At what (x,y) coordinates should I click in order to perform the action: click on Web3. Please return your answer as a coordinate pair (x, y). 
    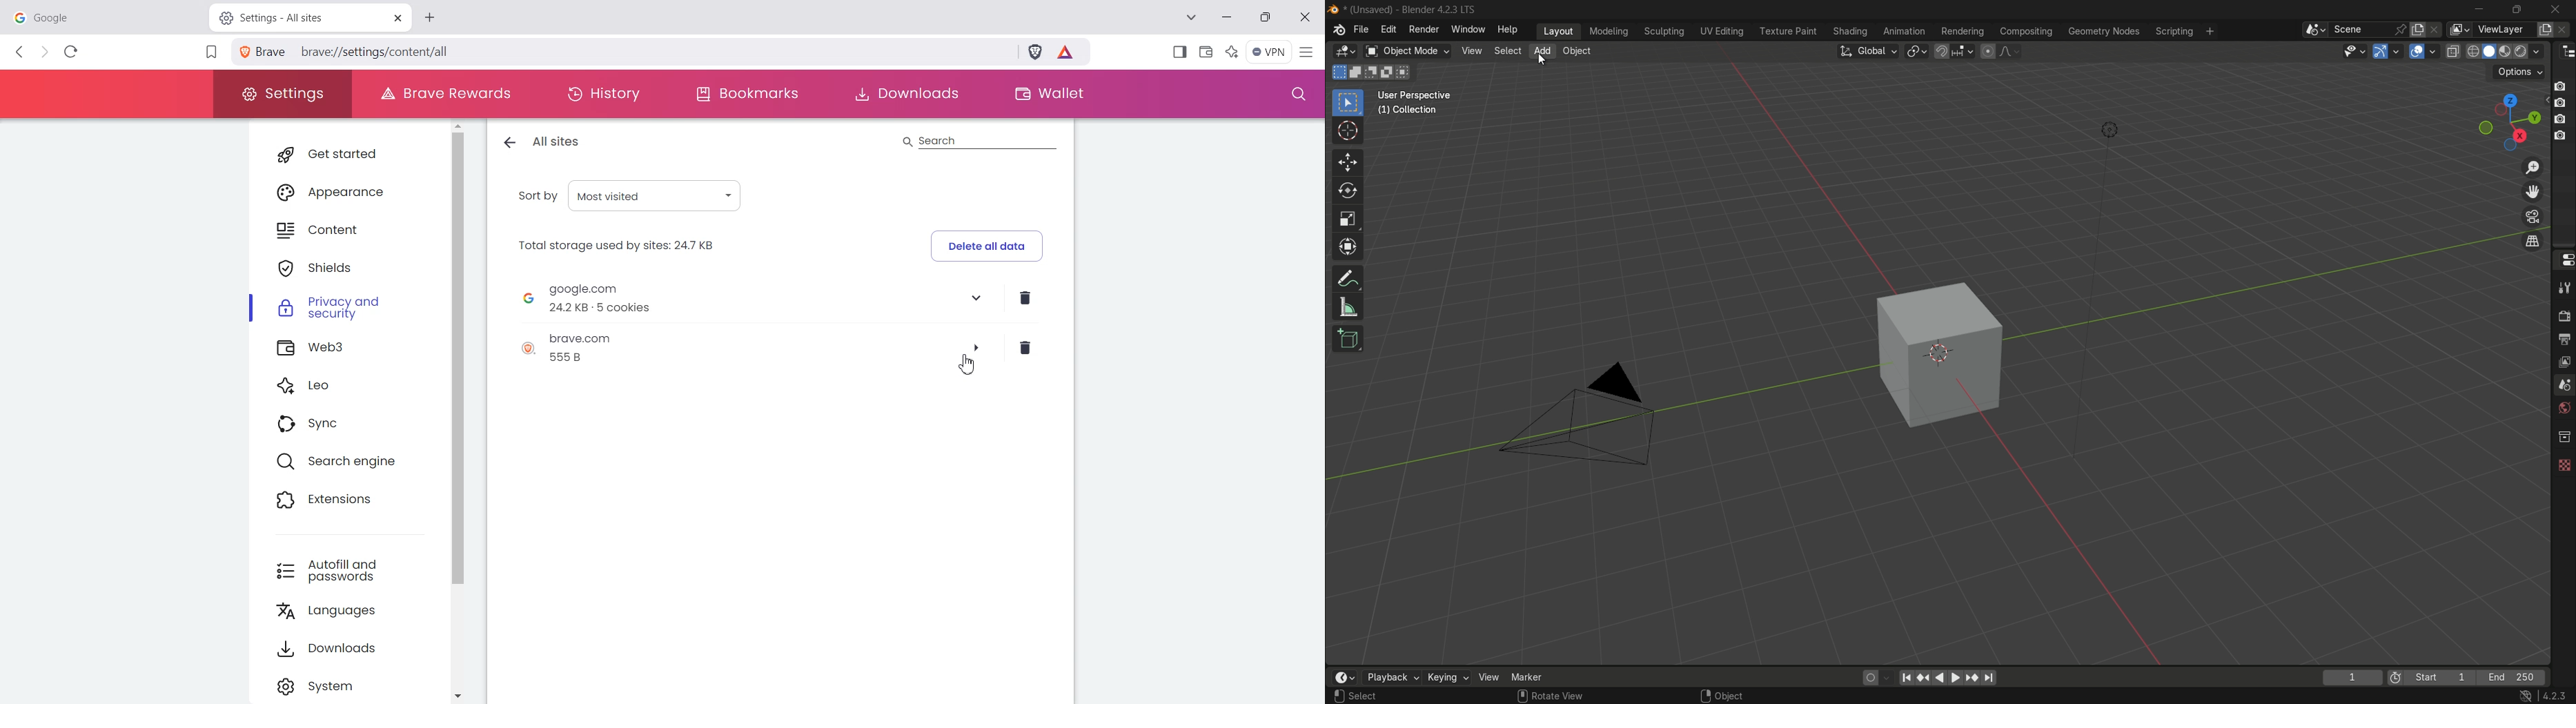
    Looking at the image, I should click on (342, 349).